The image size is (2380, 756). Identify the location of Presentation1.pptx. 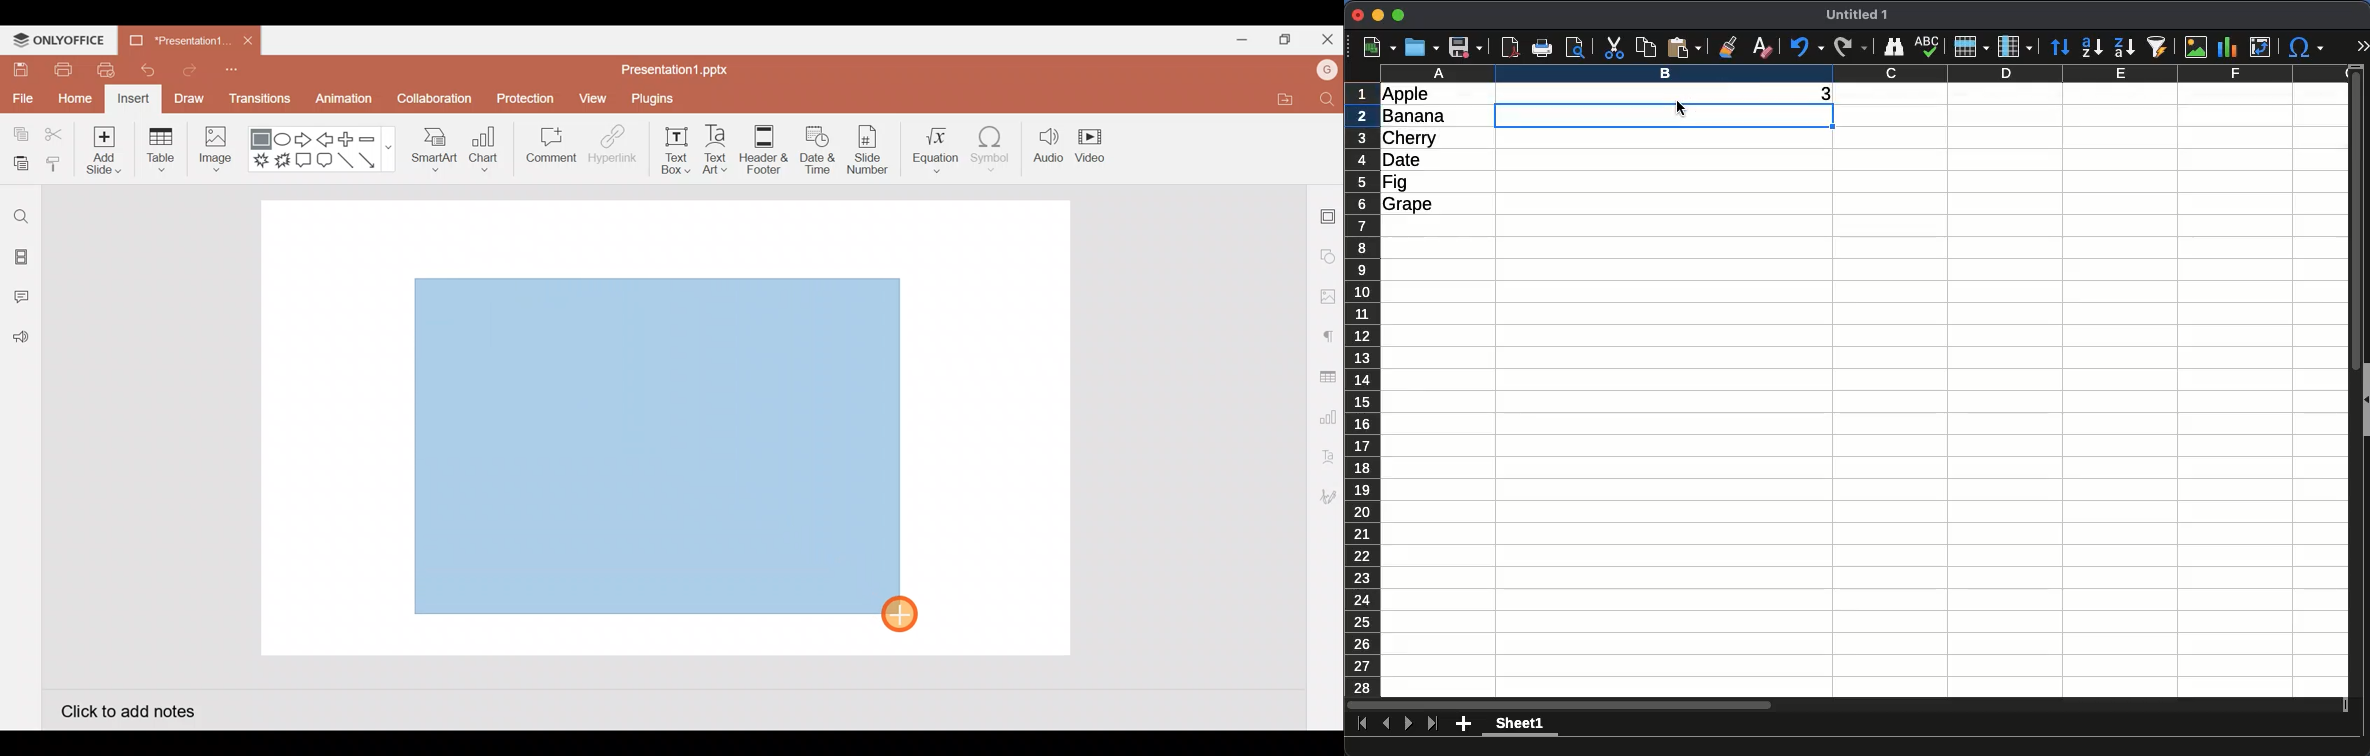
(680, 68).